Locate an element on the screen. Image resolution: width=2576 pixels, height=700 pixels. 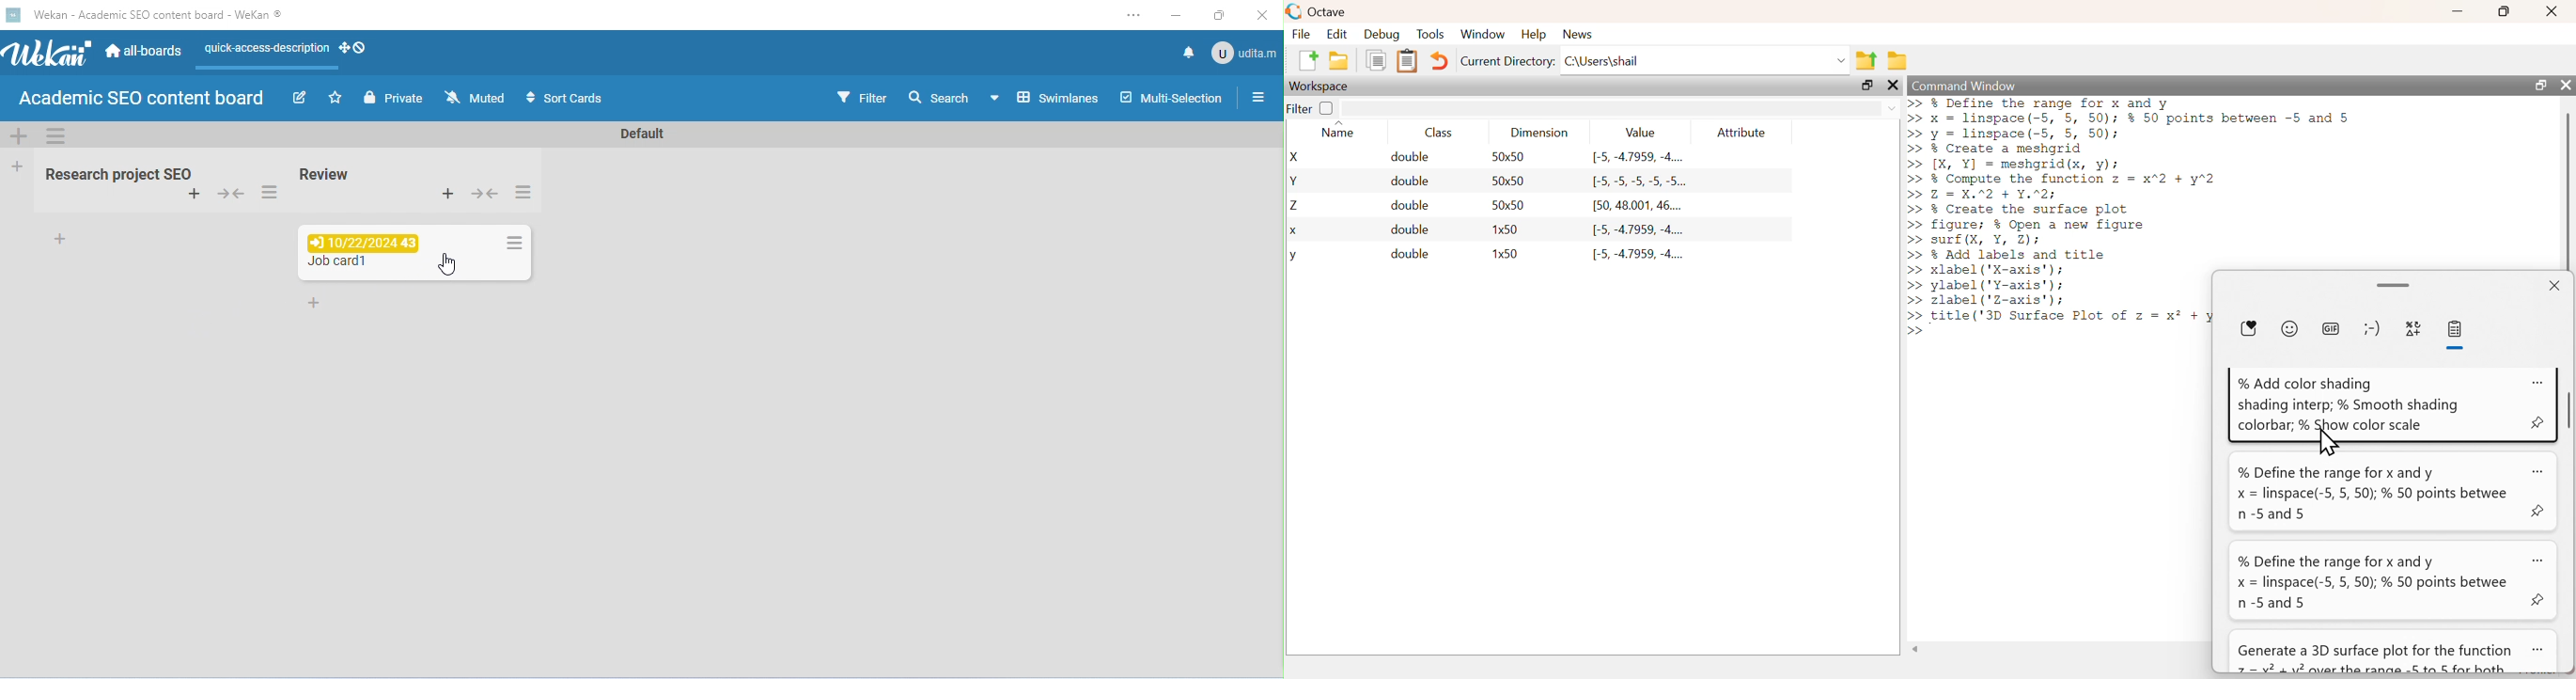
Dimension is located at coordinates (1541, 133).